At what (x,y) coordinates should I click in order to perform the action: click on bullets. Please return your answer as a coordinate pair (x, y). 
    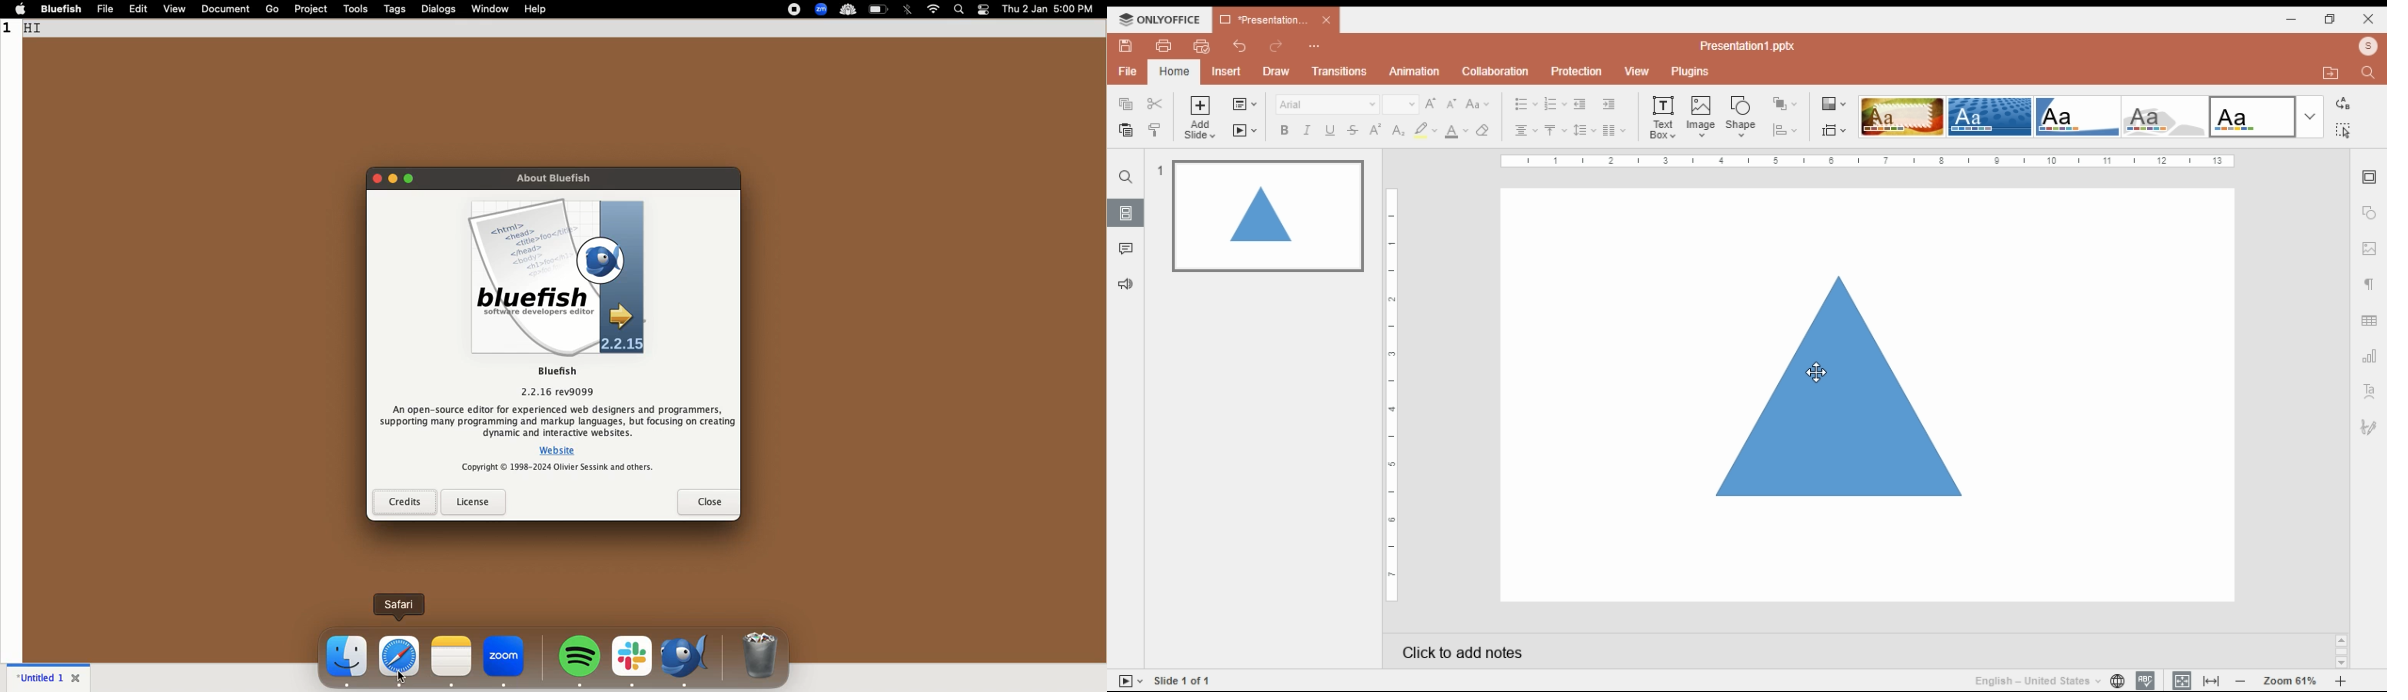
    Looking at the image, I should click on (1526, 104).